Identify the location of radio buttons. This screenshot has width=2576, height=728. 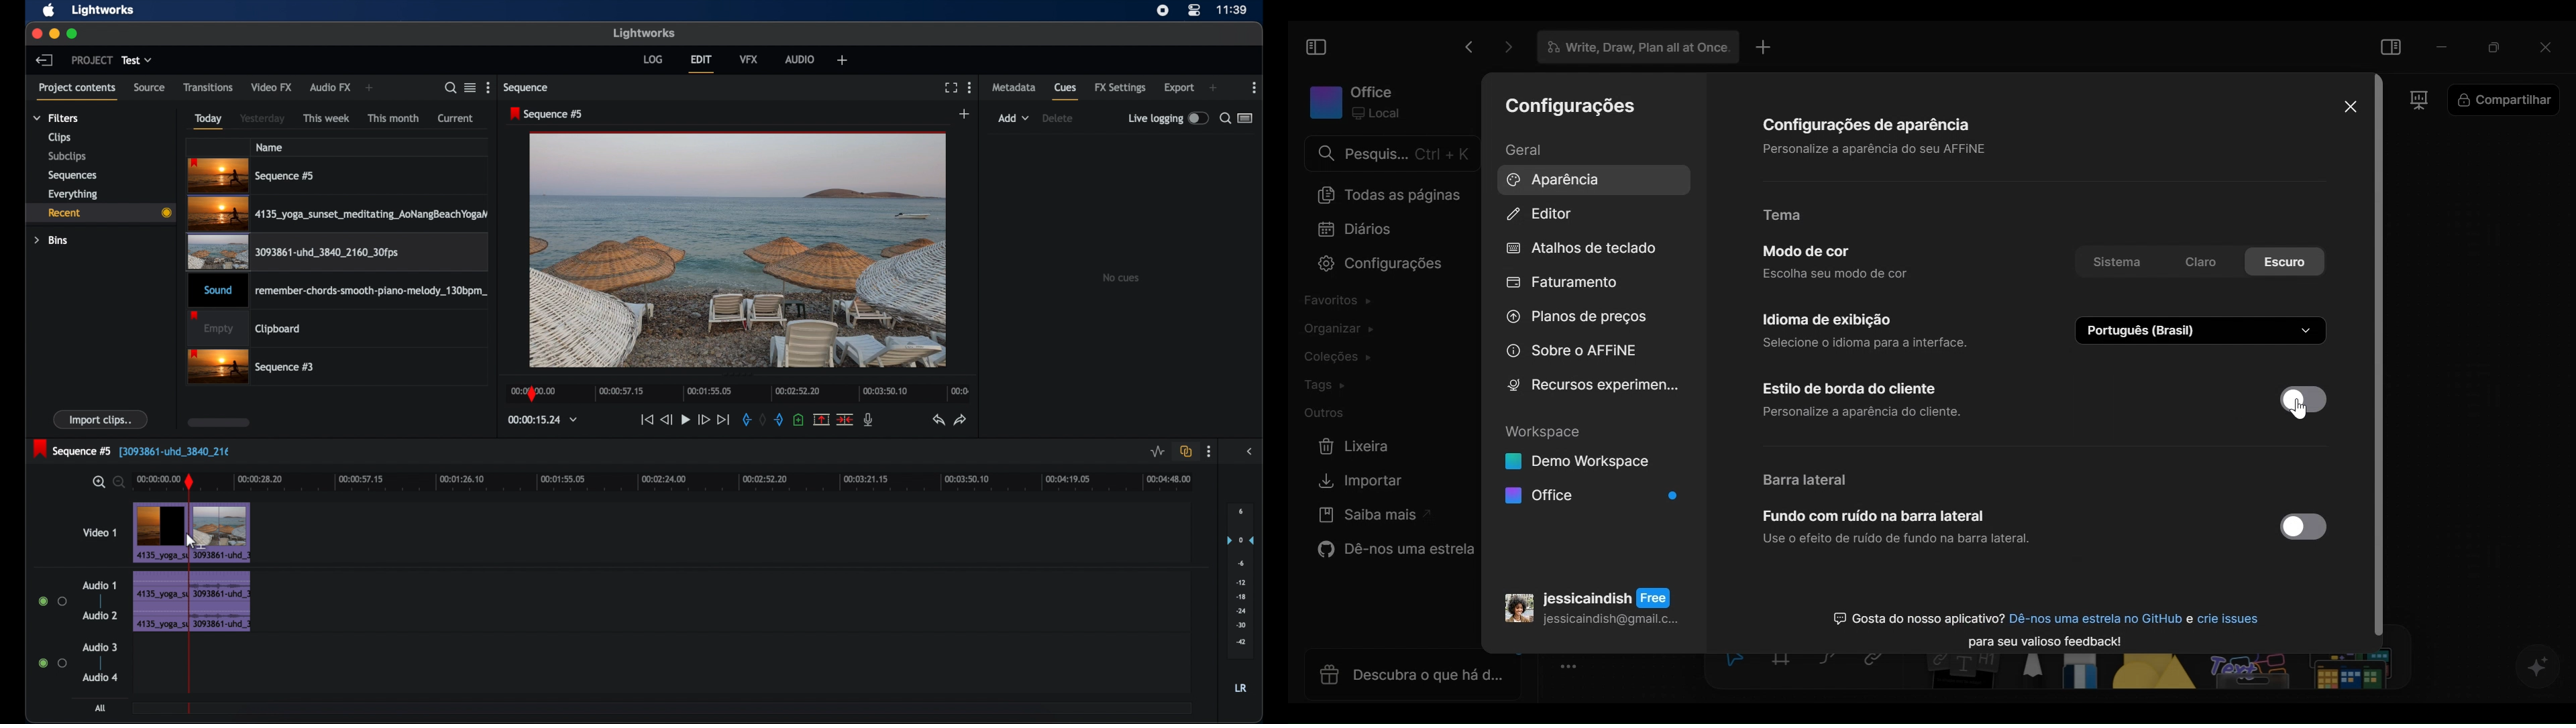
(52, 601).